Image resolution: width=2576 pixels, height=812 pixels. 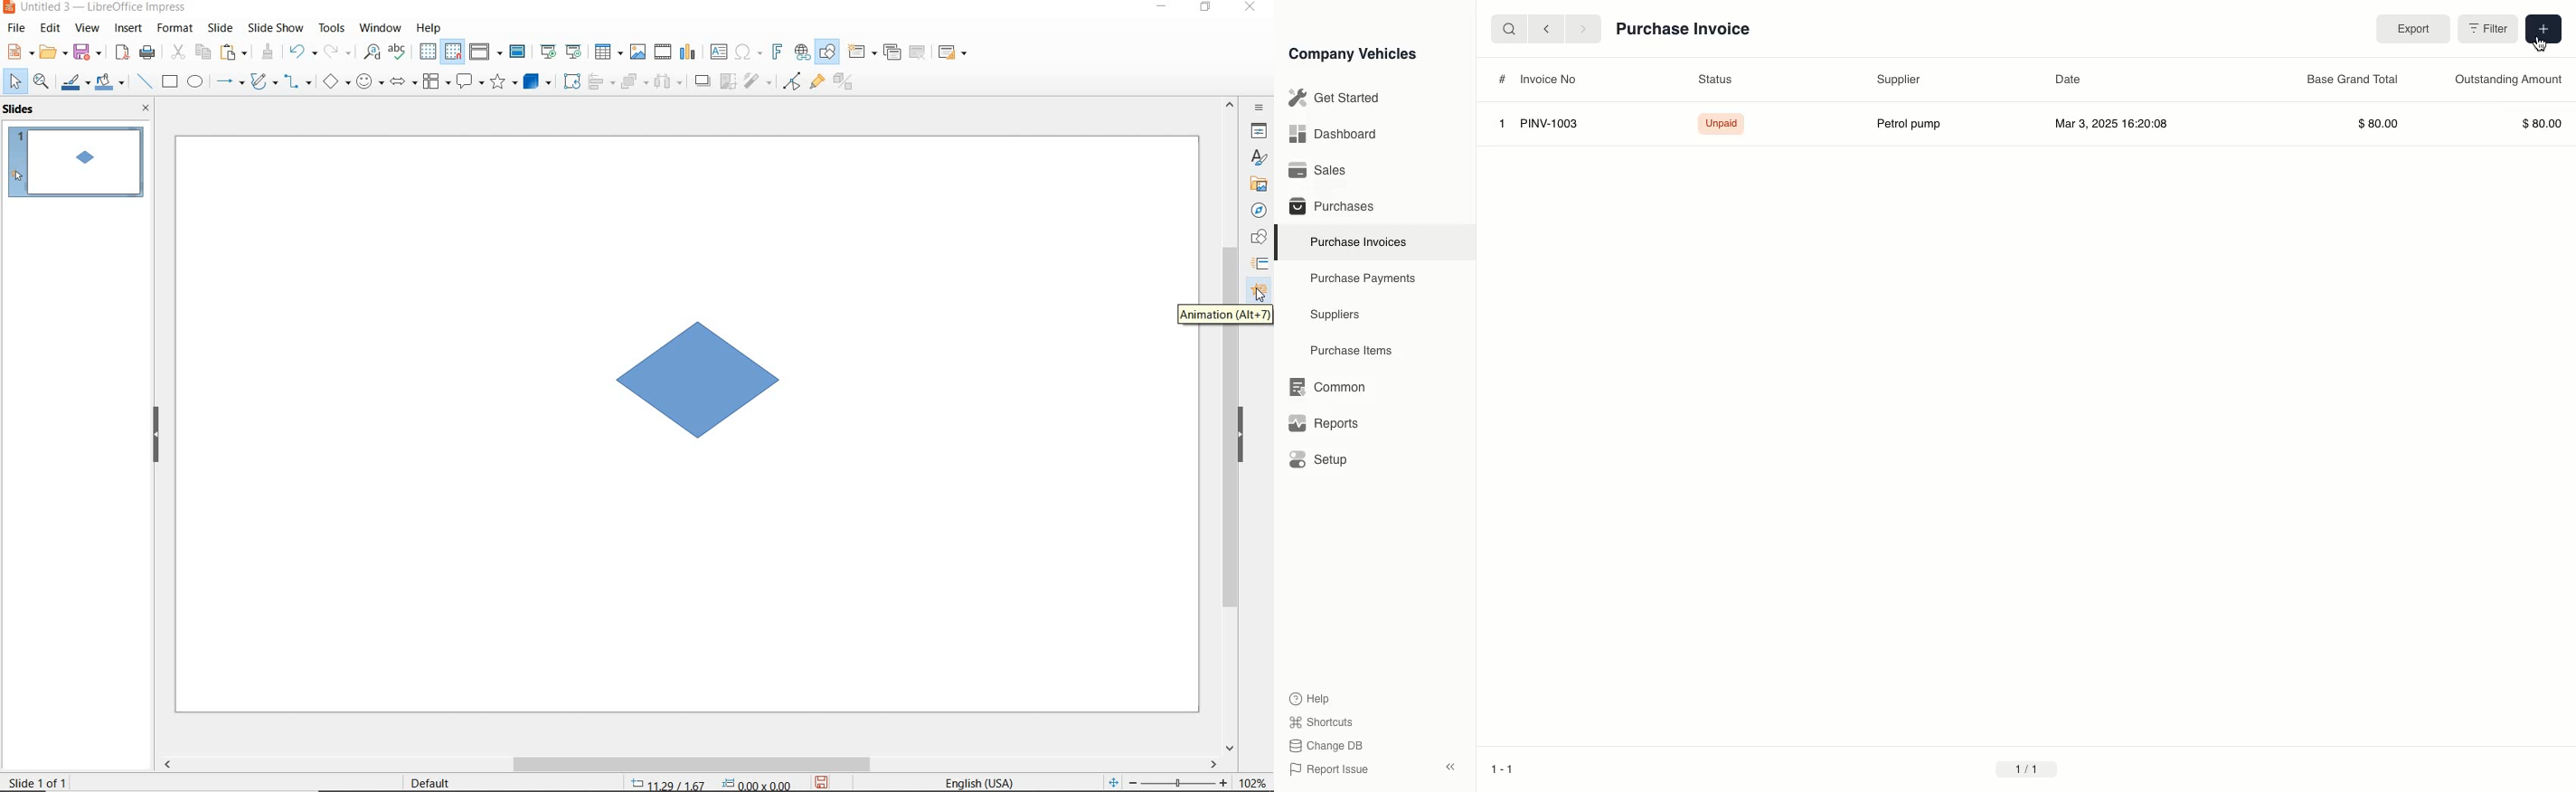 What do you see at coordinates (1452, 765) in the screenshot?
I see `close sidebar` at bounding box center [1452, 765].